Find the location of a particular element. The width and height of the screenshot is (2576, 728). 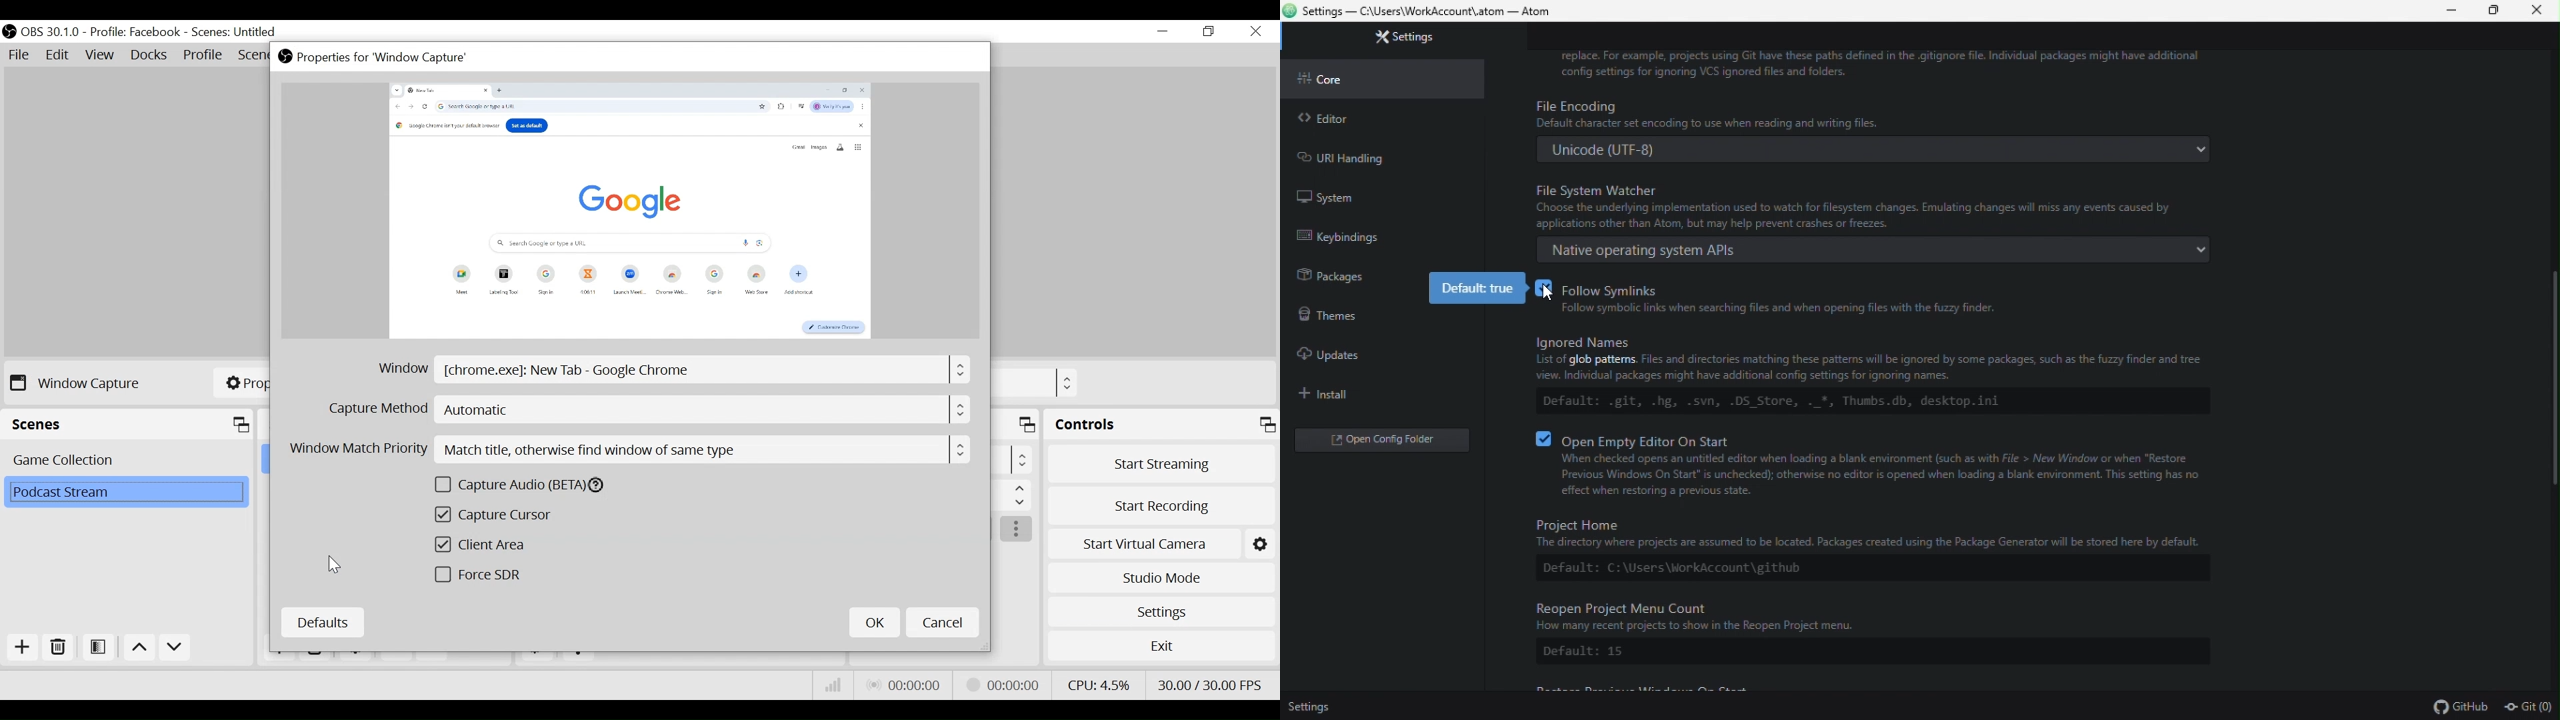

System is located at coordinates (1376, 194).